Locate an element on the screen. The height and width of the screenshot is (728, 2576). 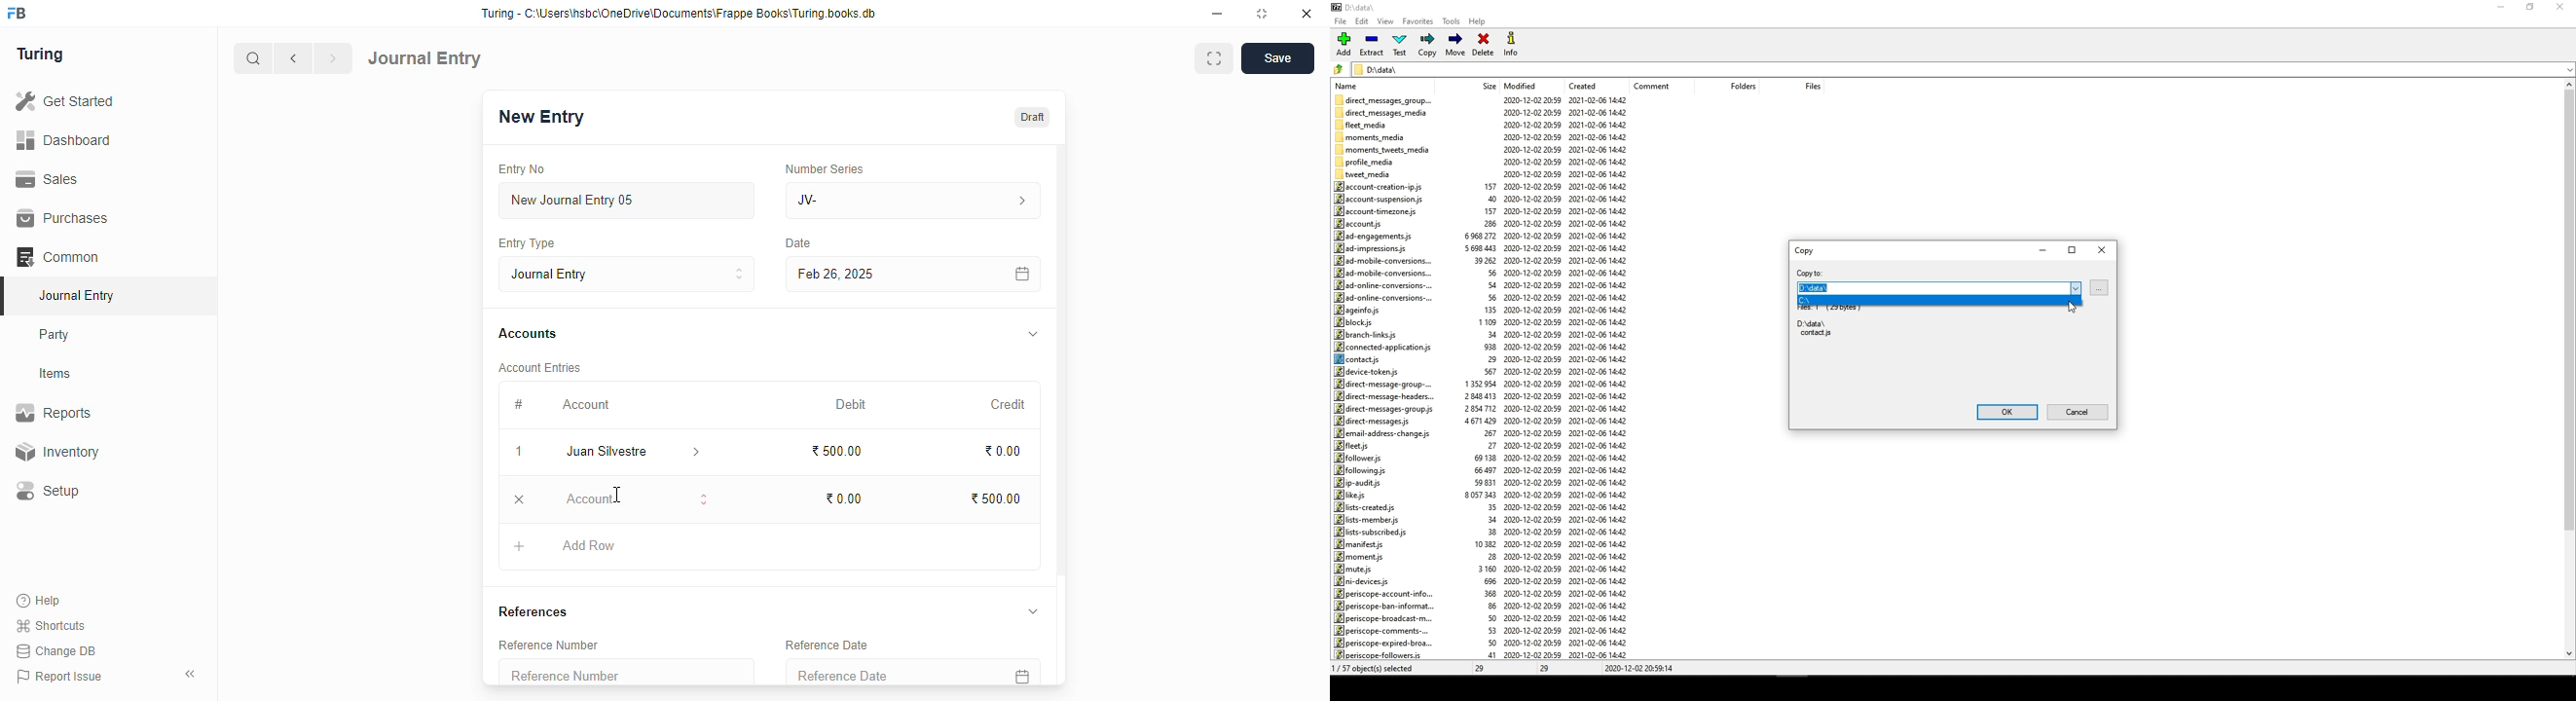
account is located at coordinates (586, 404).